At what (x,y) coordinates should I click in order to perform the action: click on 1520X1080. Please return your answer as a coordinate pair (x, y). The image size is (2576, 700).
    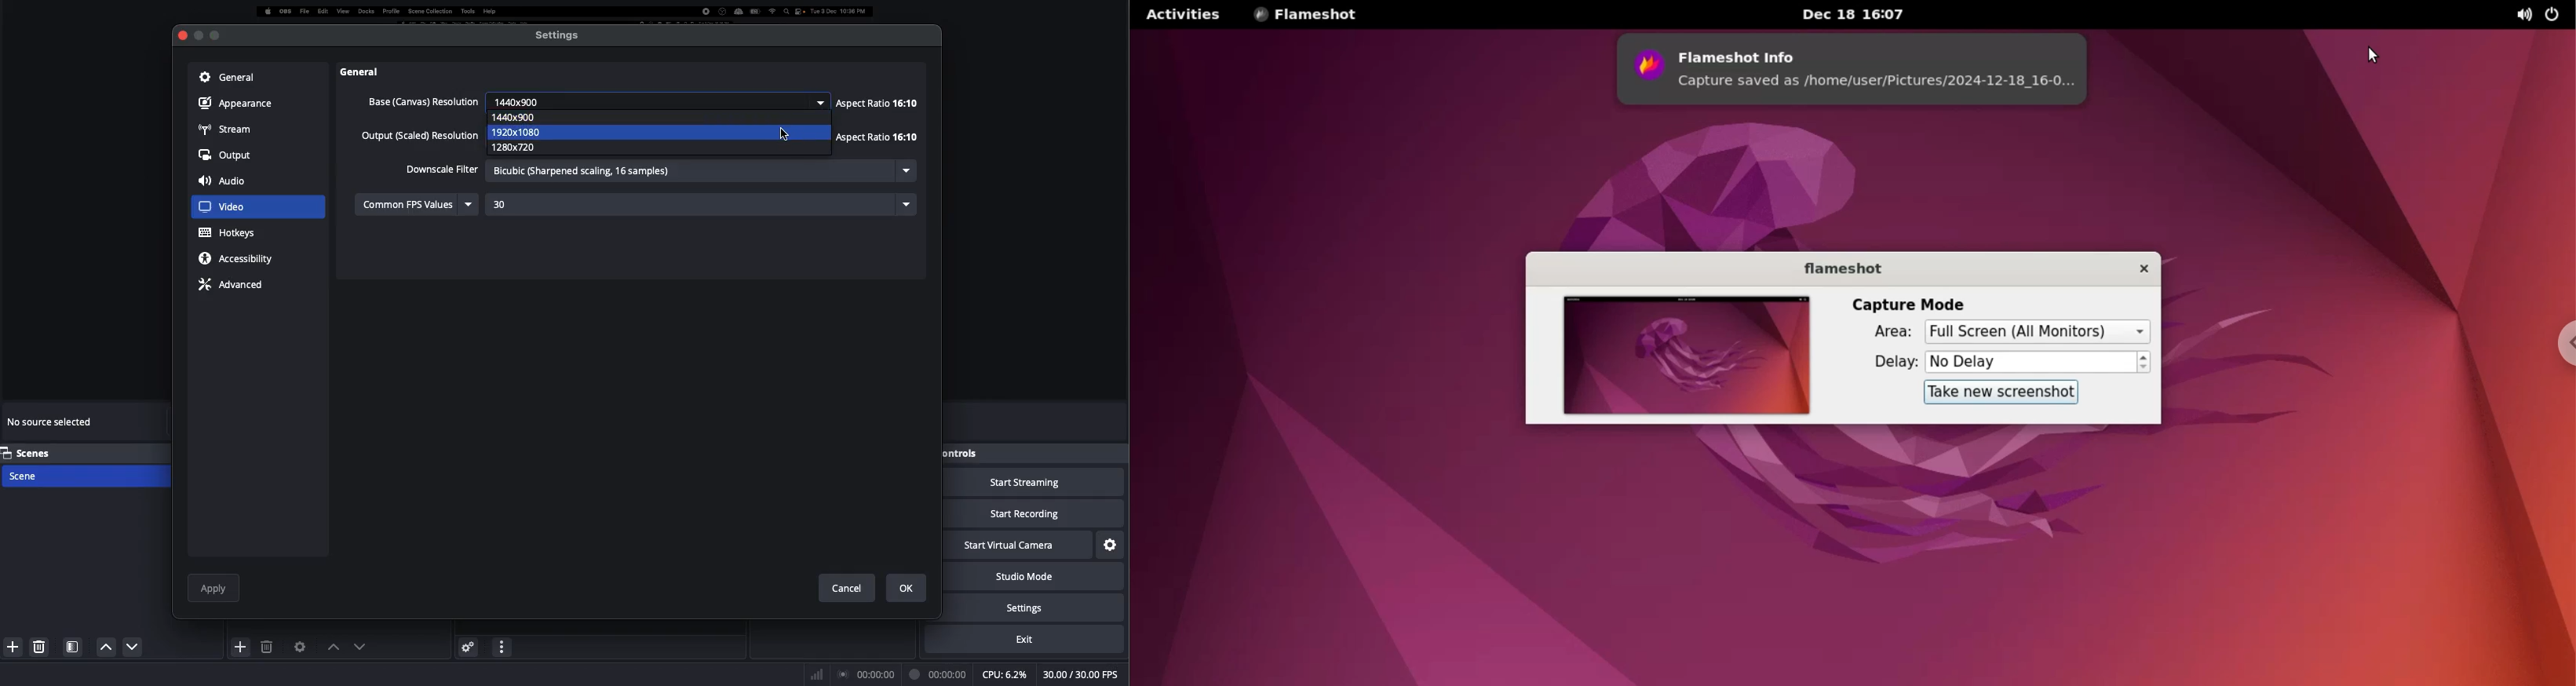
    Looking at the image, I should click on (529, 131).